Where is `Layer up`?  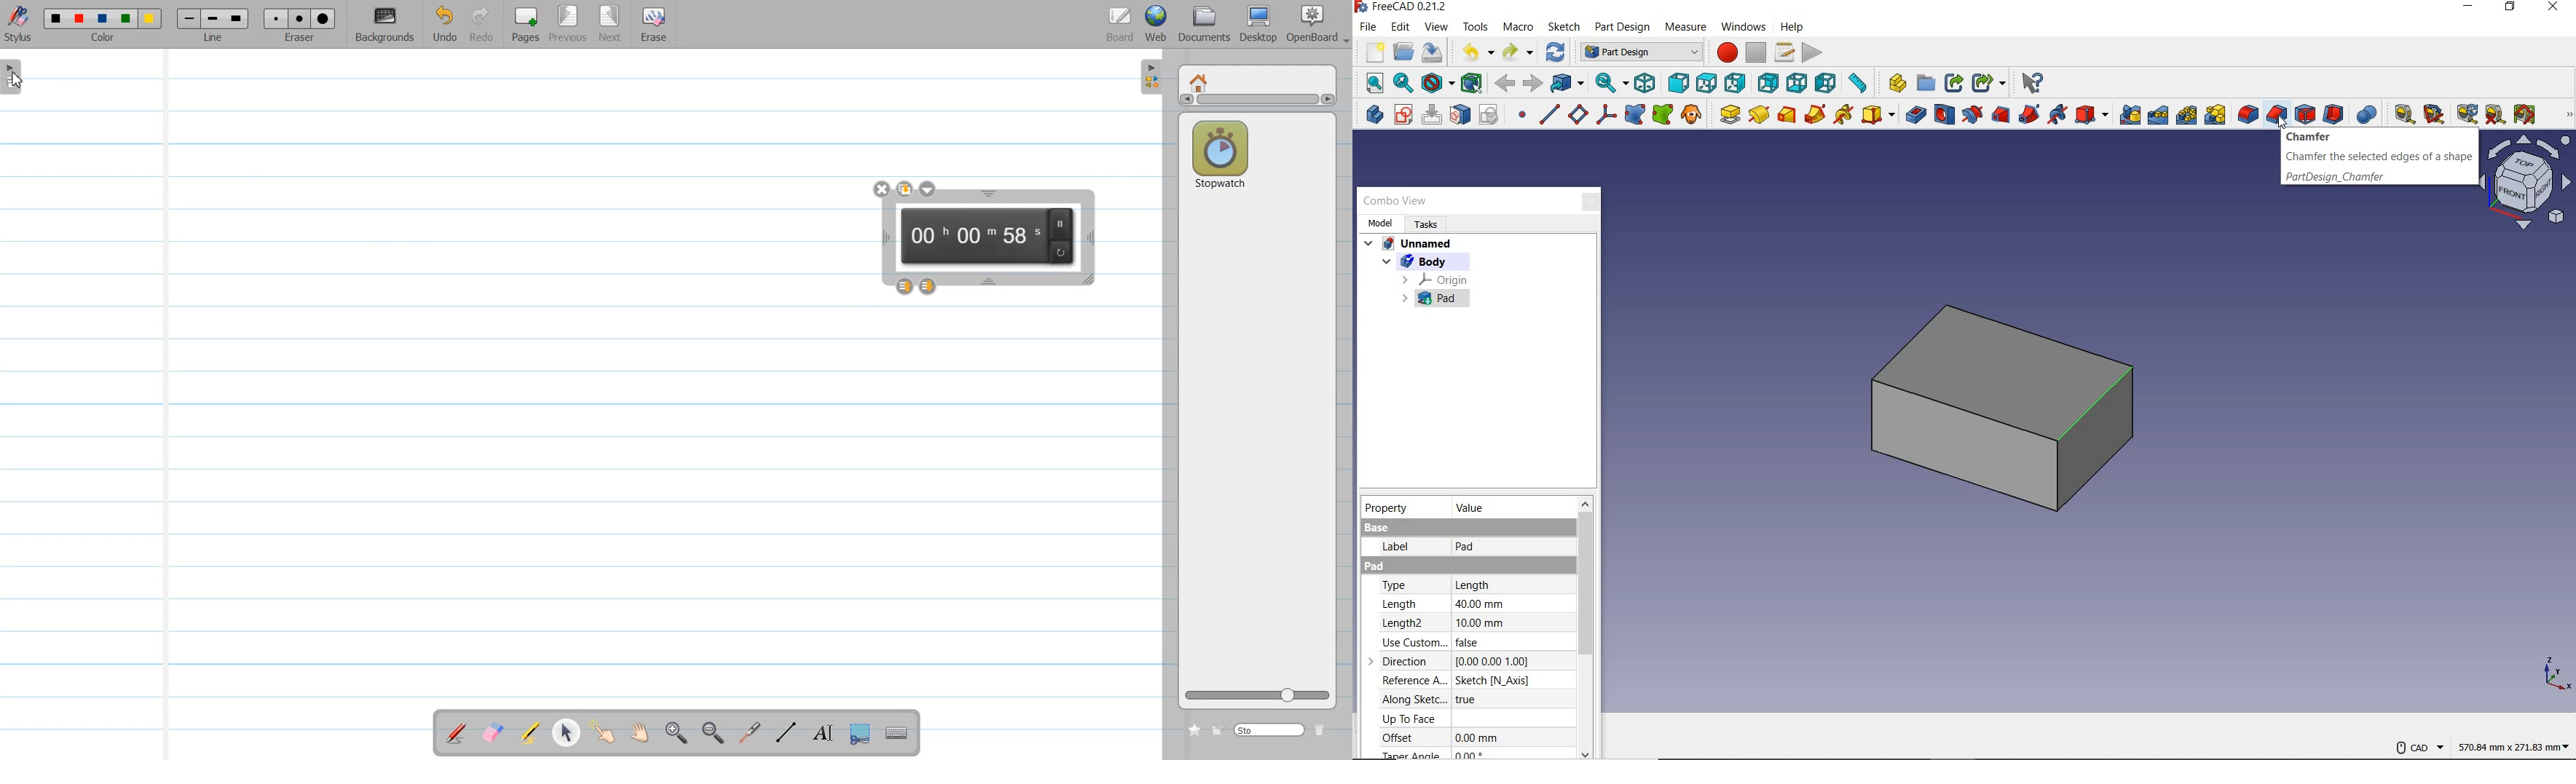
Layer up is located at coordinates (904, 286).